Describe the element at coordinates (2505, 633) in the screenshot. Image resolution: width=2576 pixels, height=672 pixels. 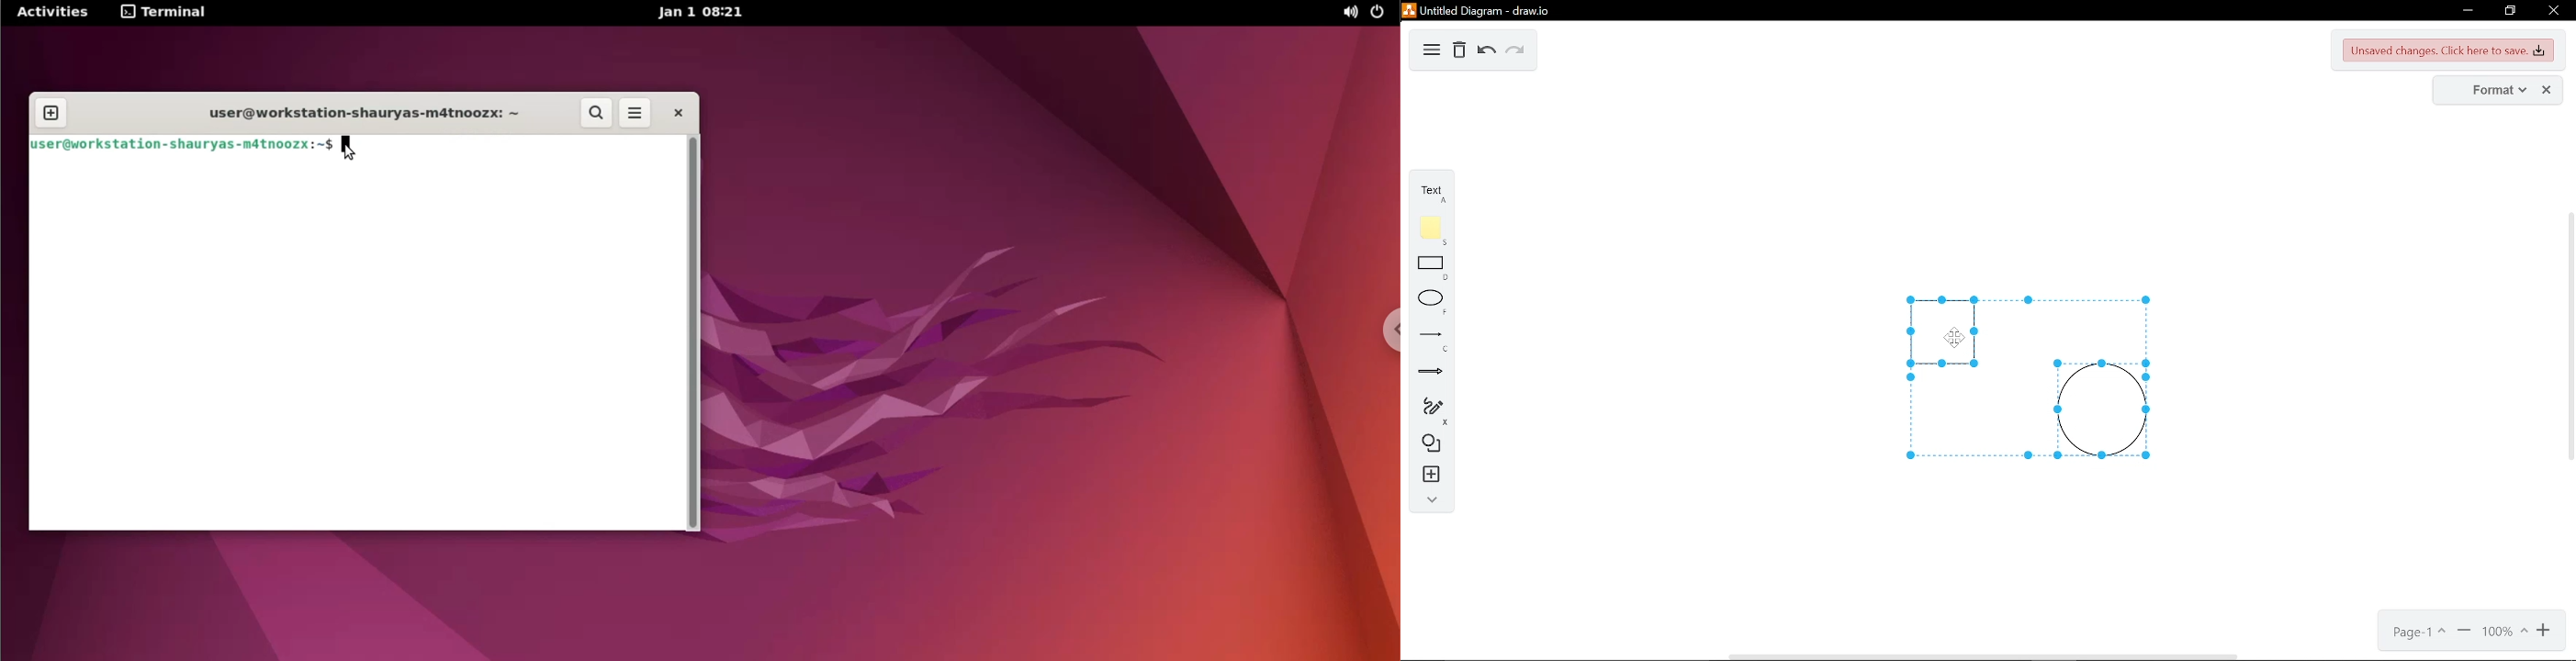
I see `current zoom` at that location.